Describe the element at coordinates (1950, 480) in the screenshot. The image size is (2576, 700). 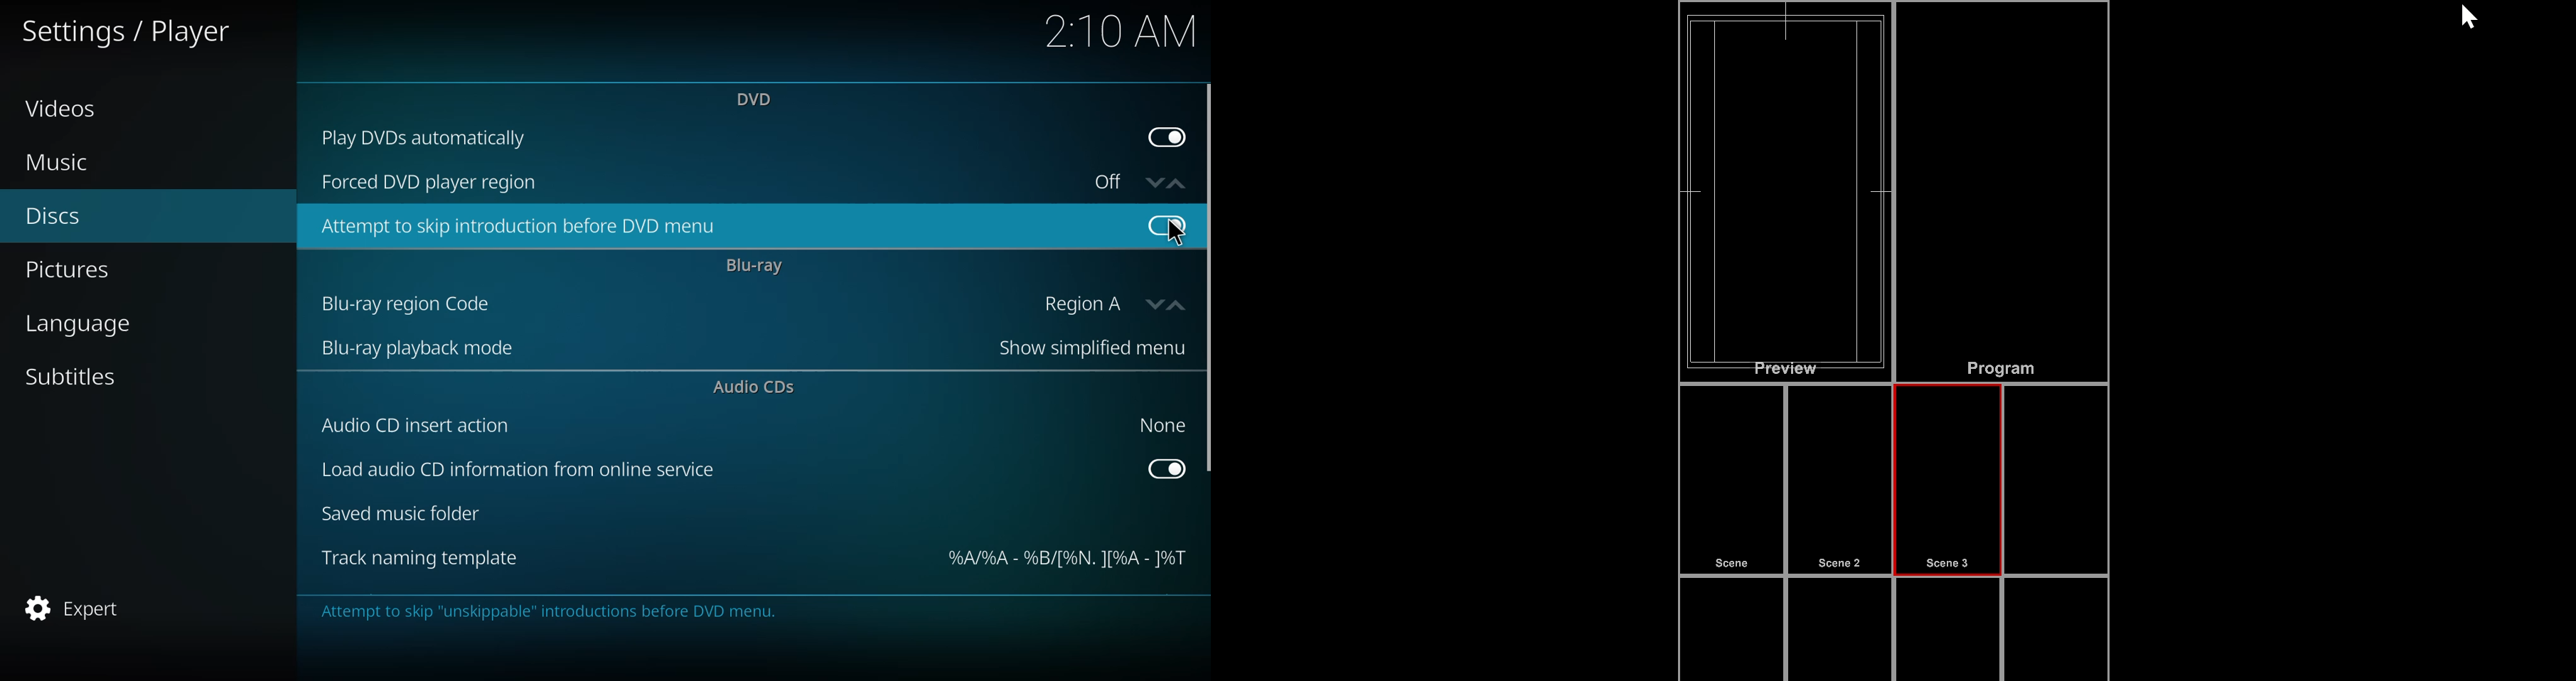
I see `Active Scene with red outline` at that location.